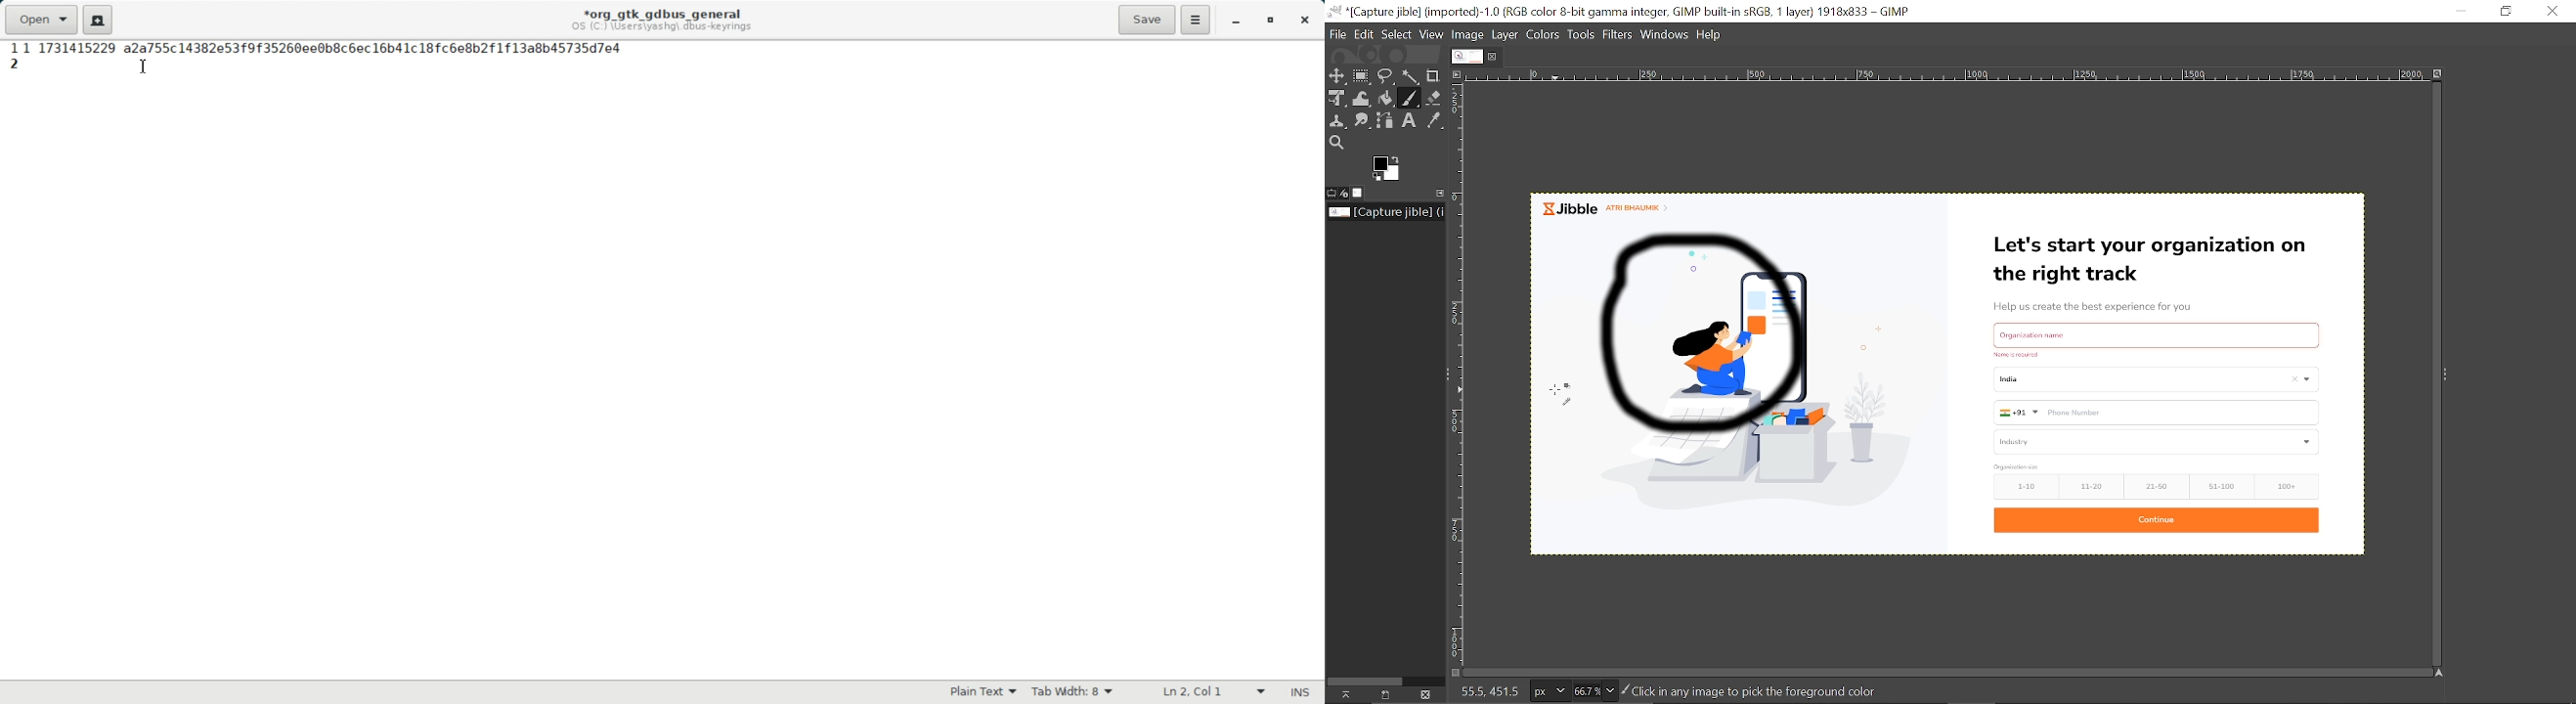  Describe the element at coordinates (1364, 119) in the screenshot. I see `Smudge tool` at that location.